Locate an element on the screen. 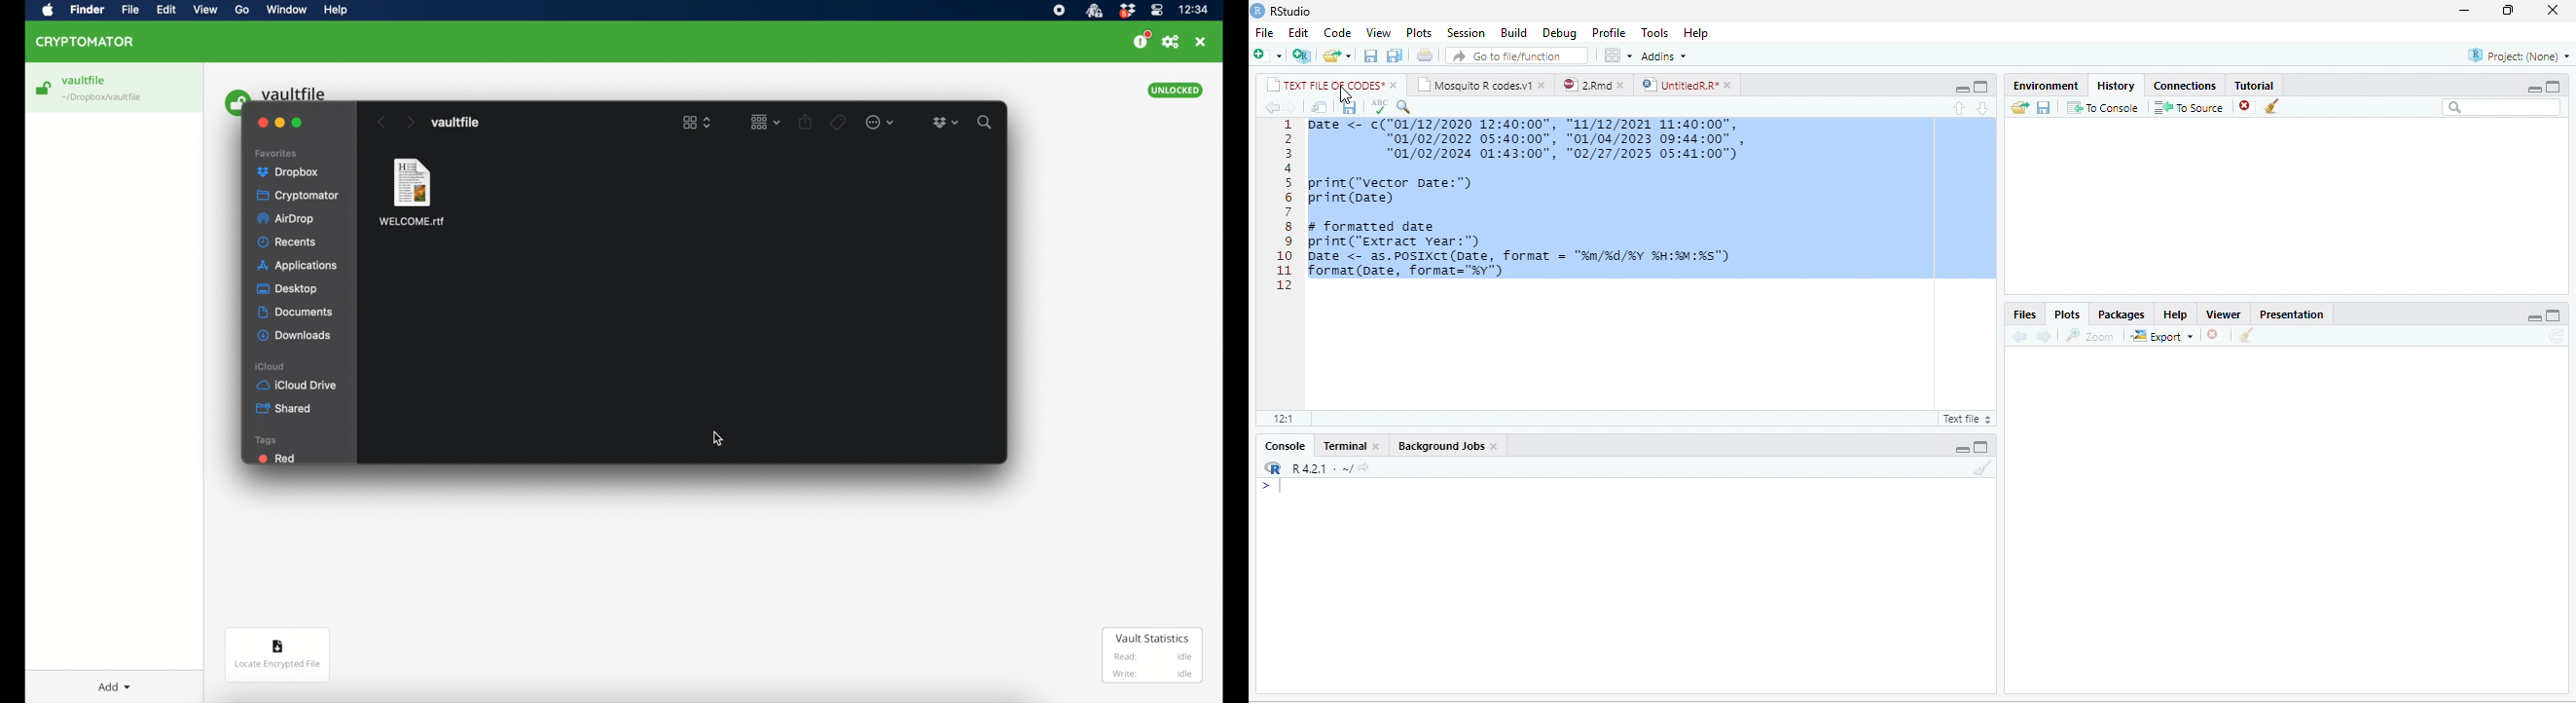 This screenshot has width=2576, height=728. Project(None) is located at coordinates (2519, 56).